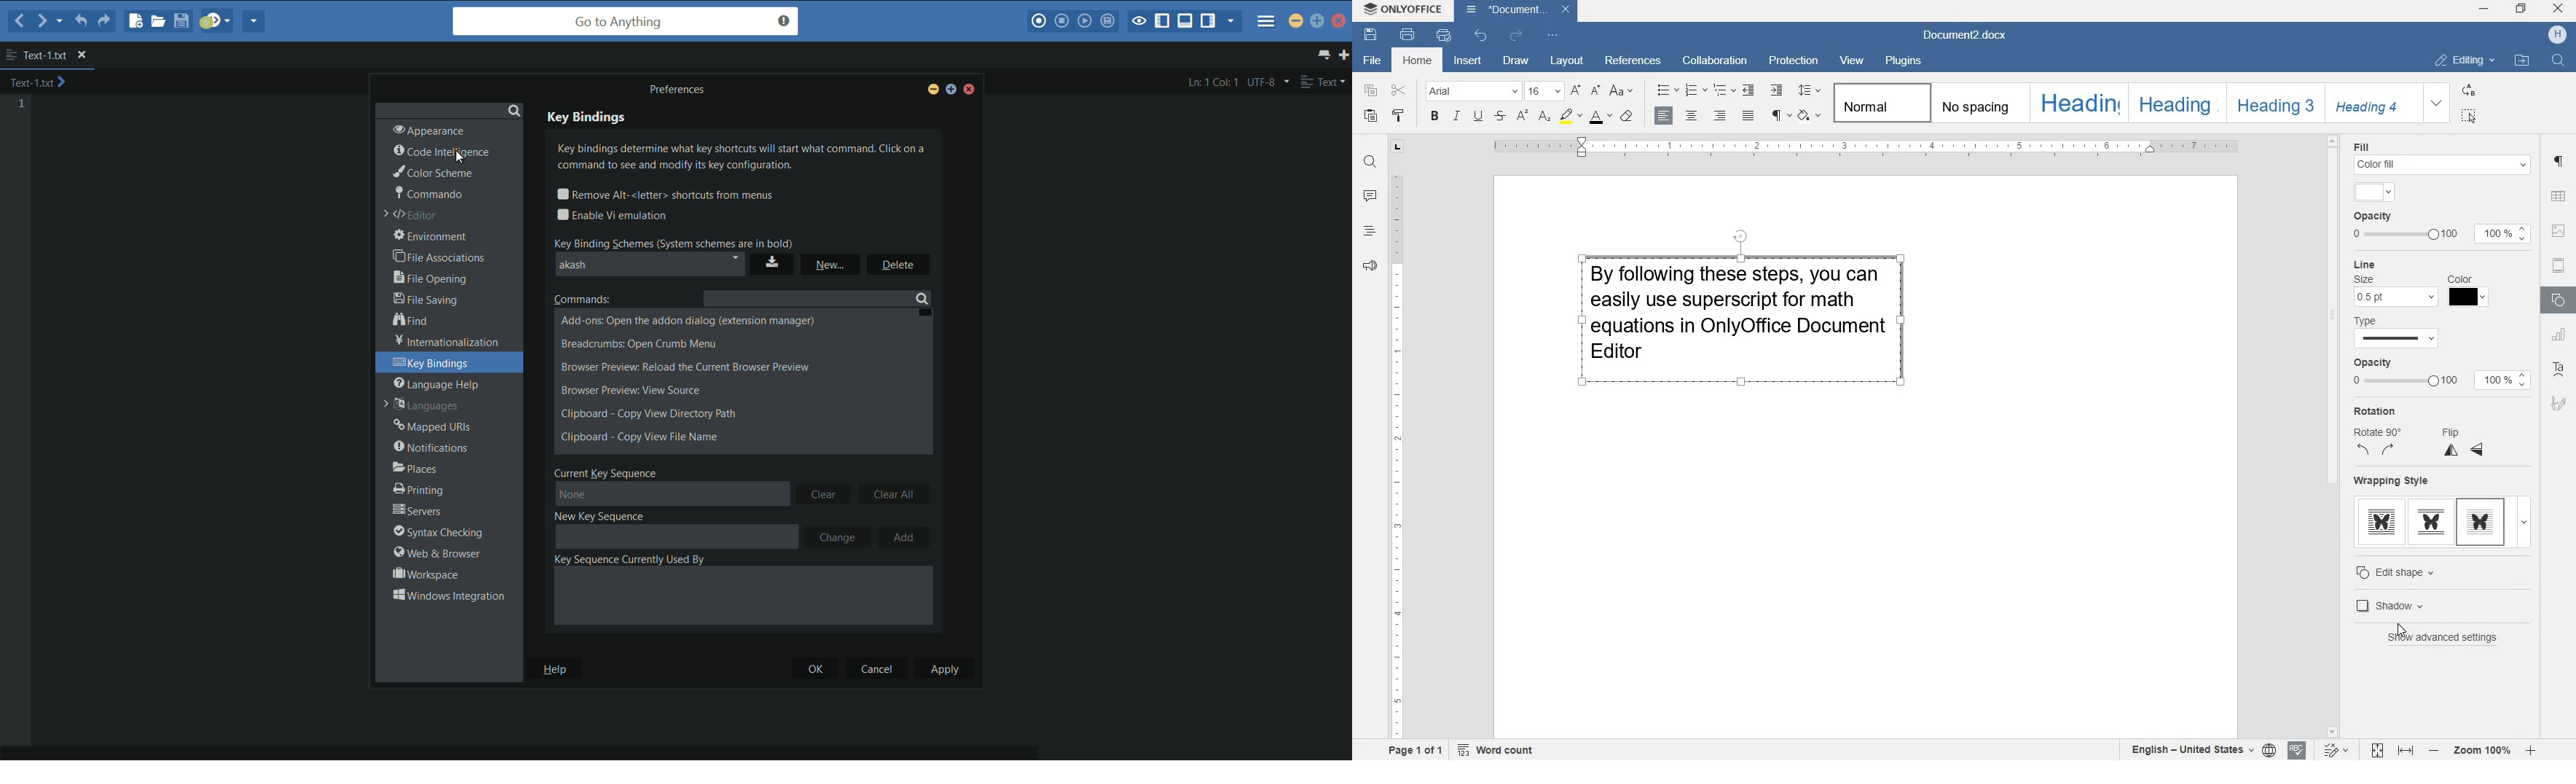 The width and height of the screenshot is (2576, 784). Describe the element at coordinates (2559, 162) in the screenshot. I see `paragraph settings` at that location.